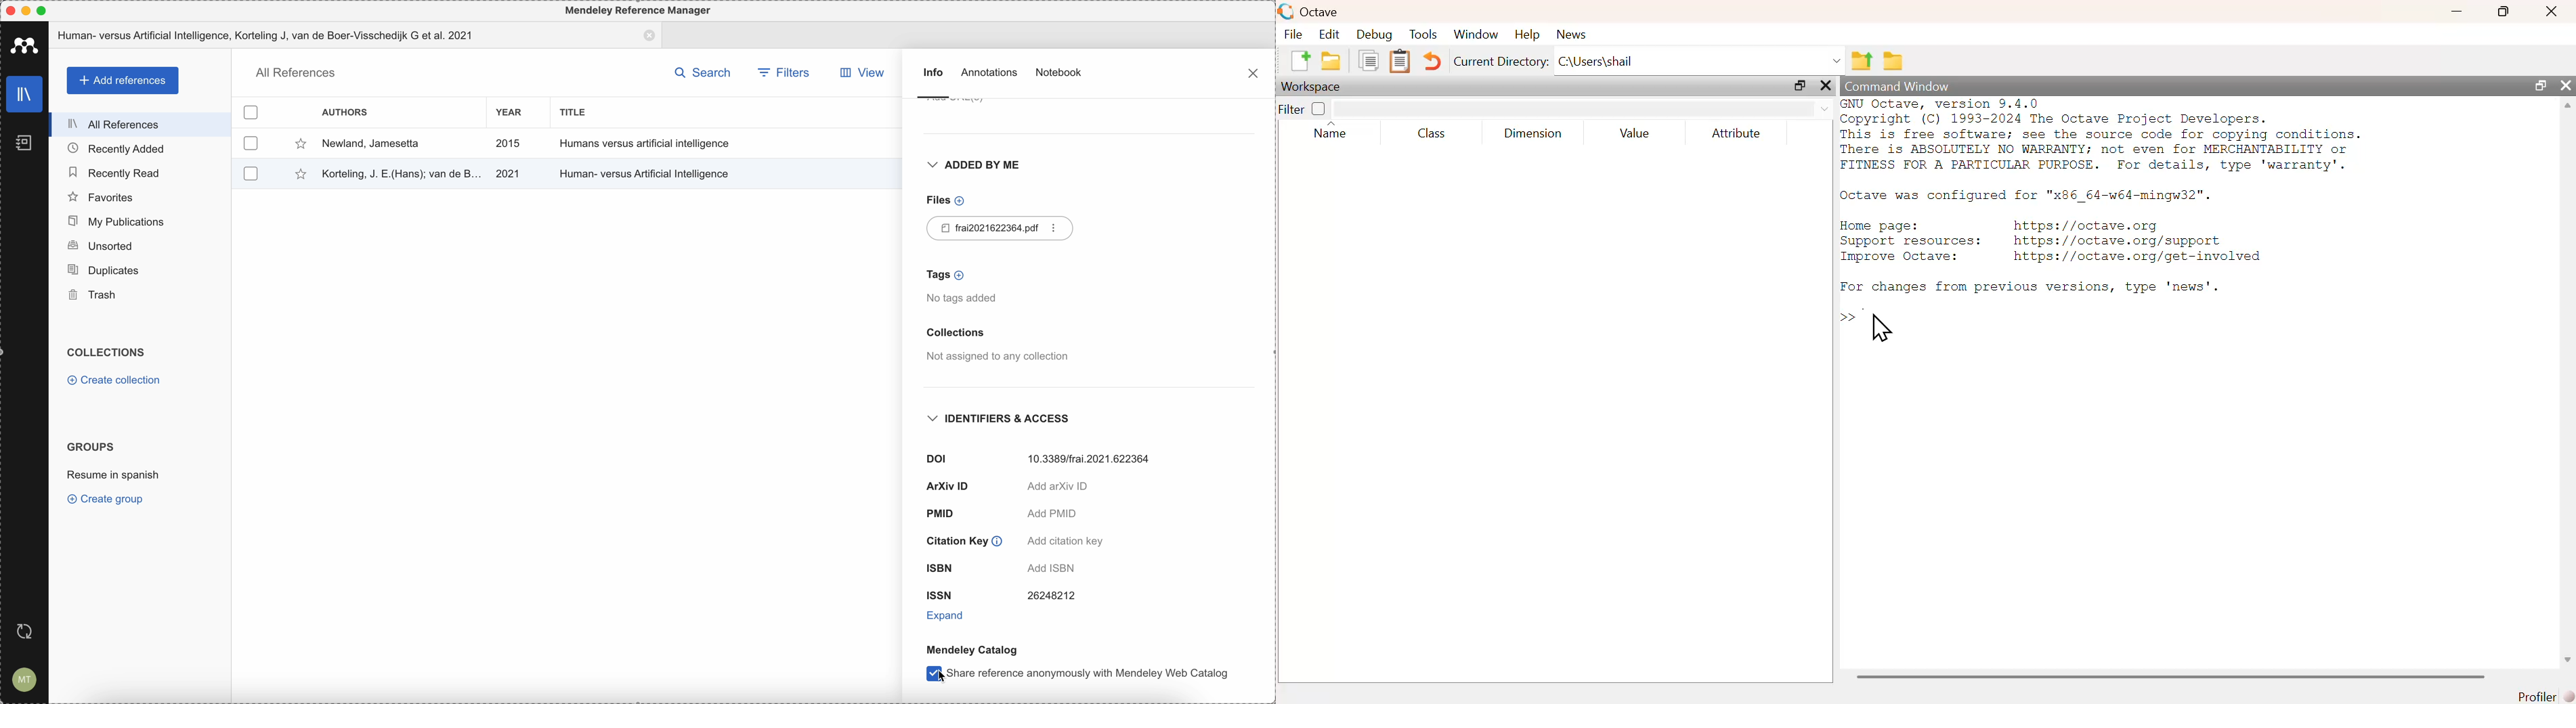 The width and height of the screenshot is (2576, 728). I want to click on name, so click(1330, 130).